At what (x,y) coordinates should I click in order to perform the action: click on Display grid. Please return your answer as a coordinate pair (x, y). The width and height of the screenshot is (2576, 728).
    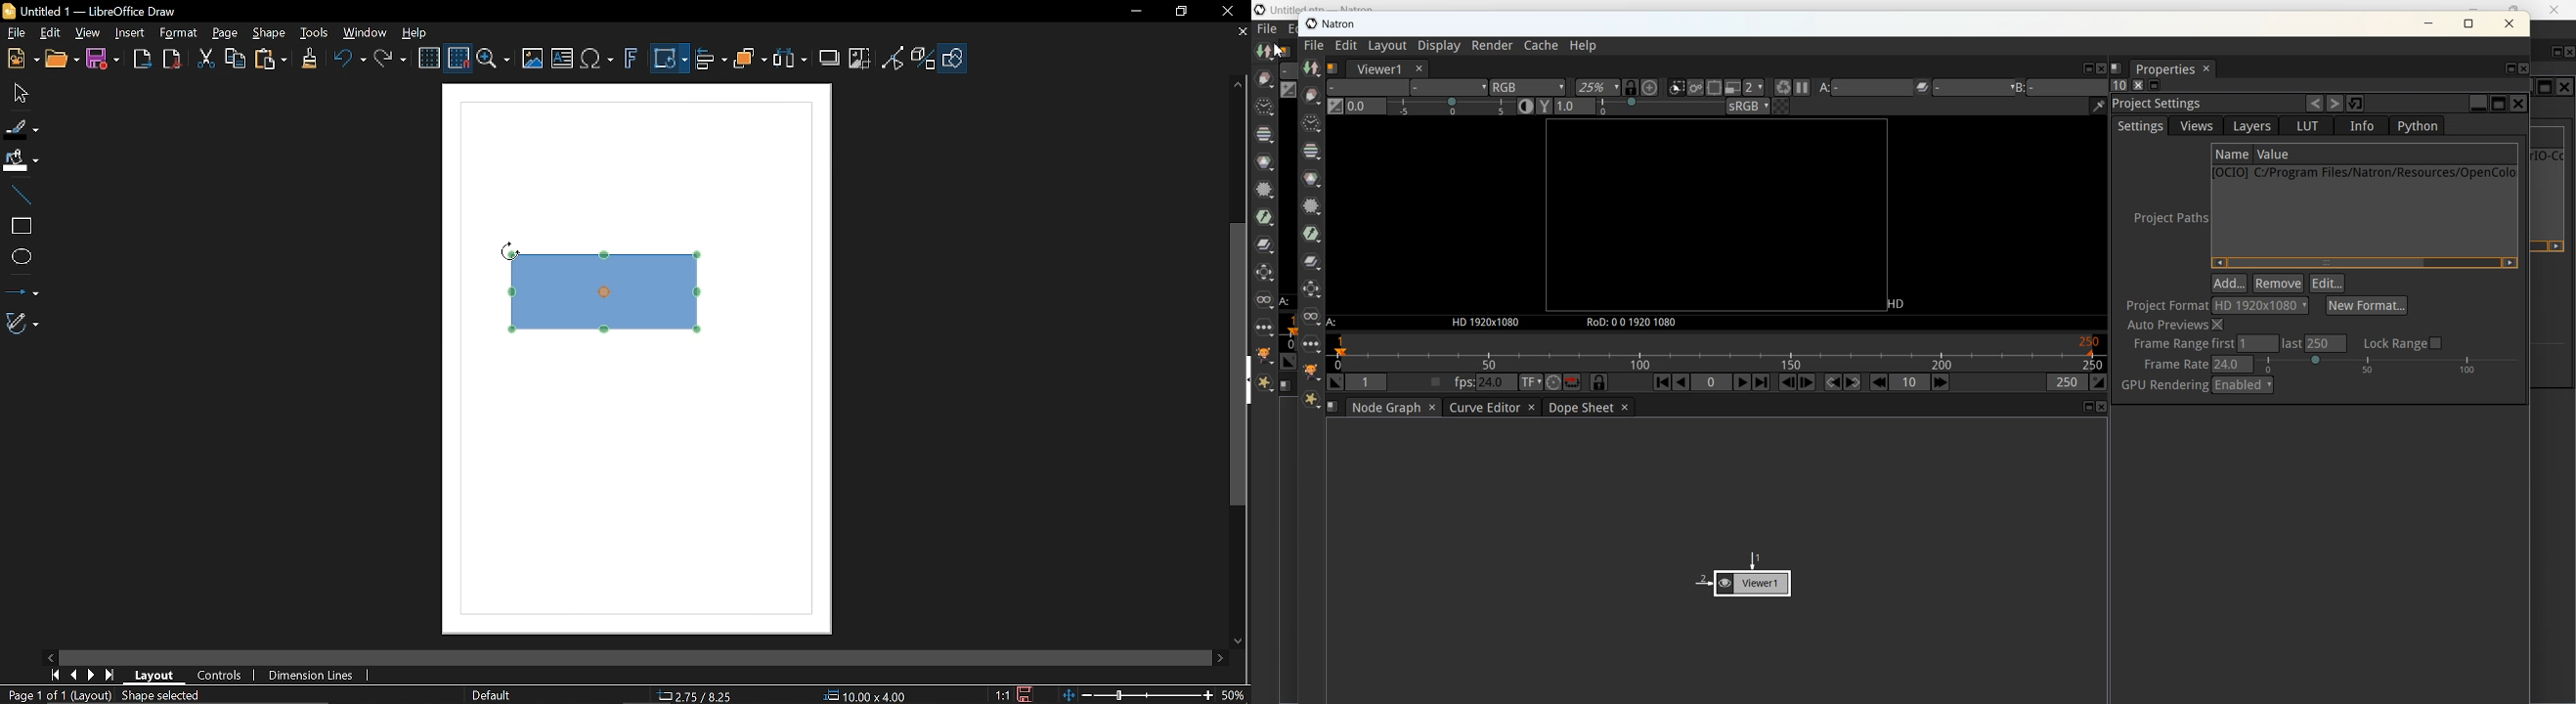
    Looking at the image, I should click on (429, 60).